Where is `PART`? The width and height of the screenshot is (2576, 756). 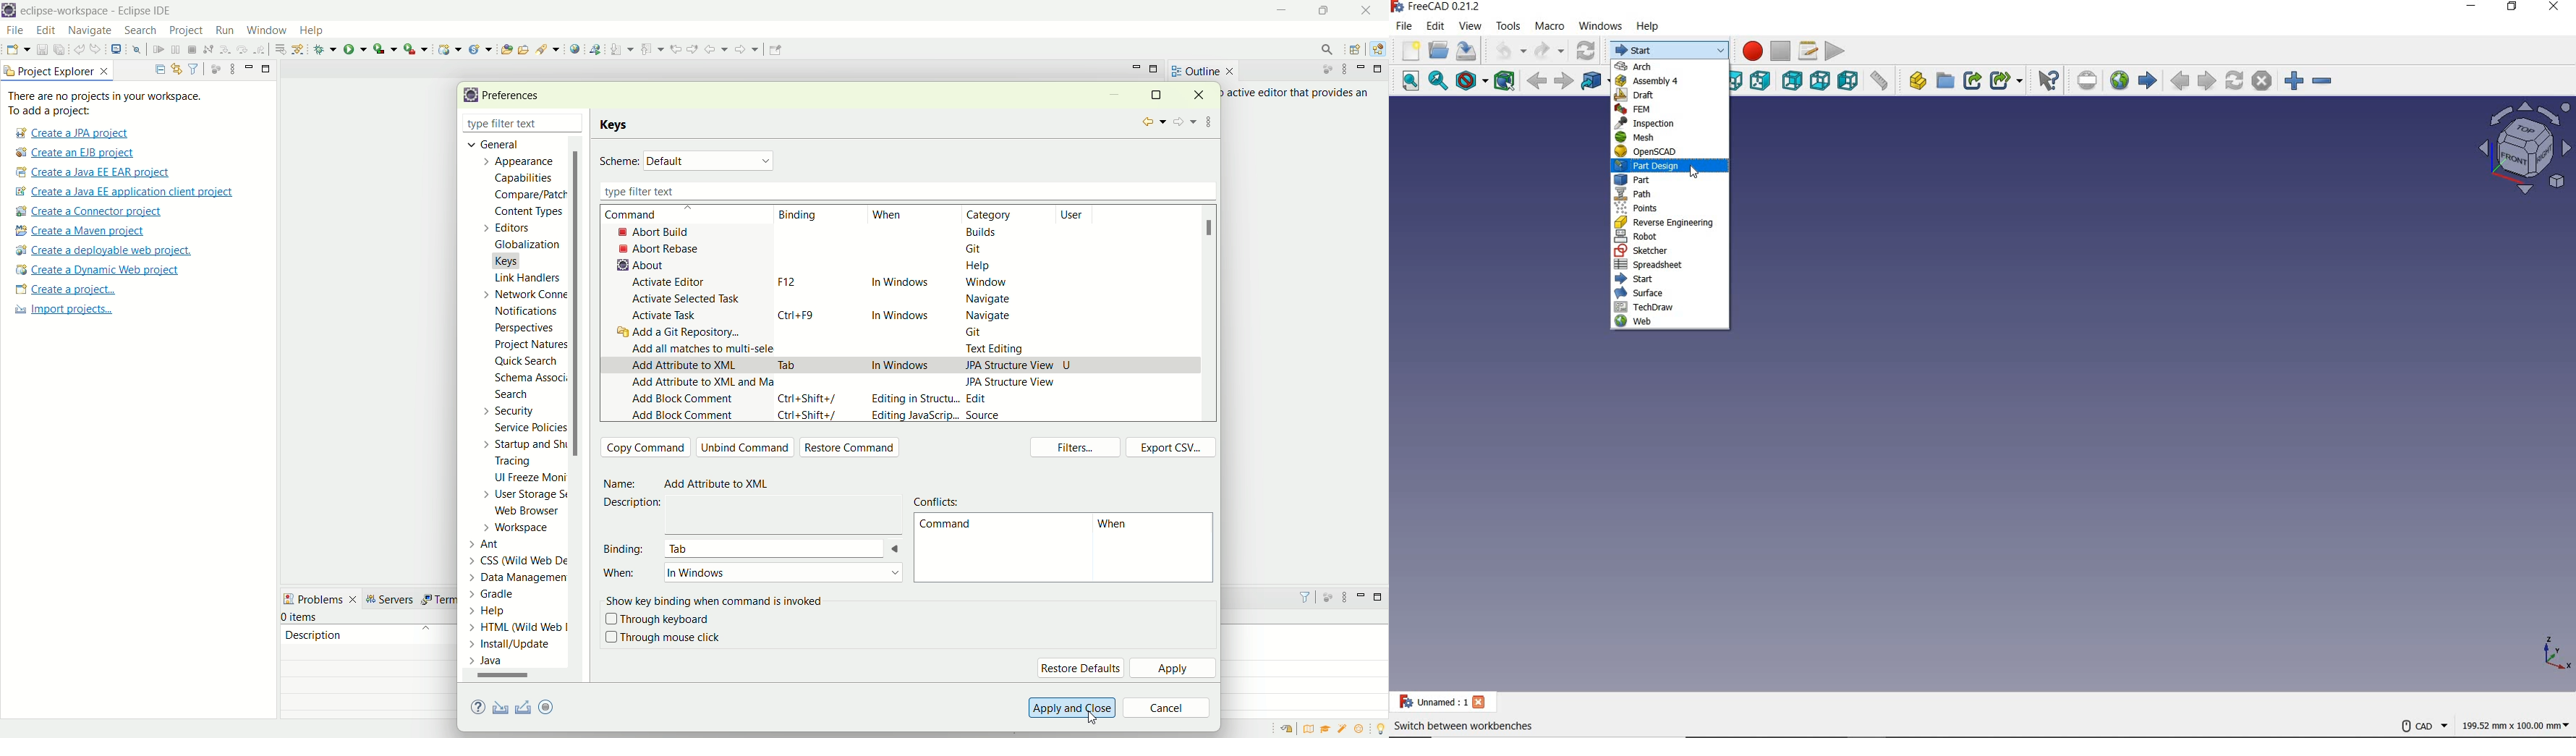 PART is located at coordinates (1668, 180).